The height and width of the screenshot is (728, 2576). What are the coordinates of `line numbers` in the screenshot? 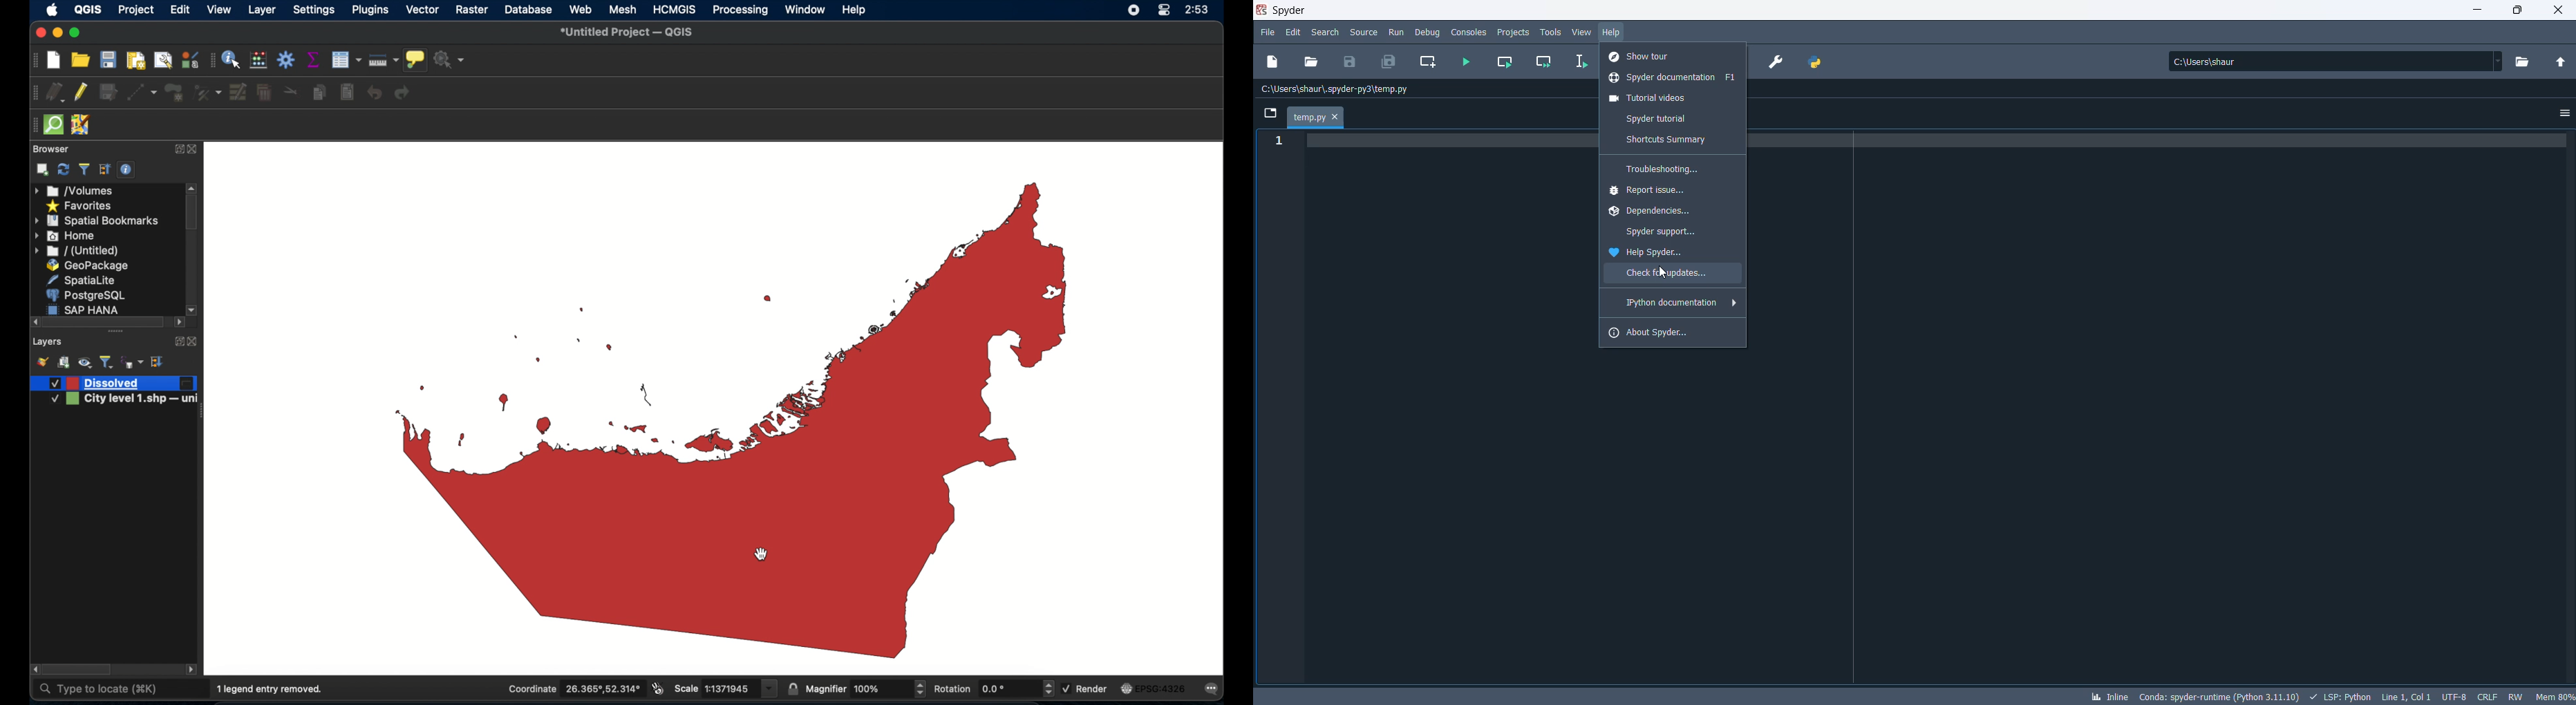 It's located at (1276, 142).